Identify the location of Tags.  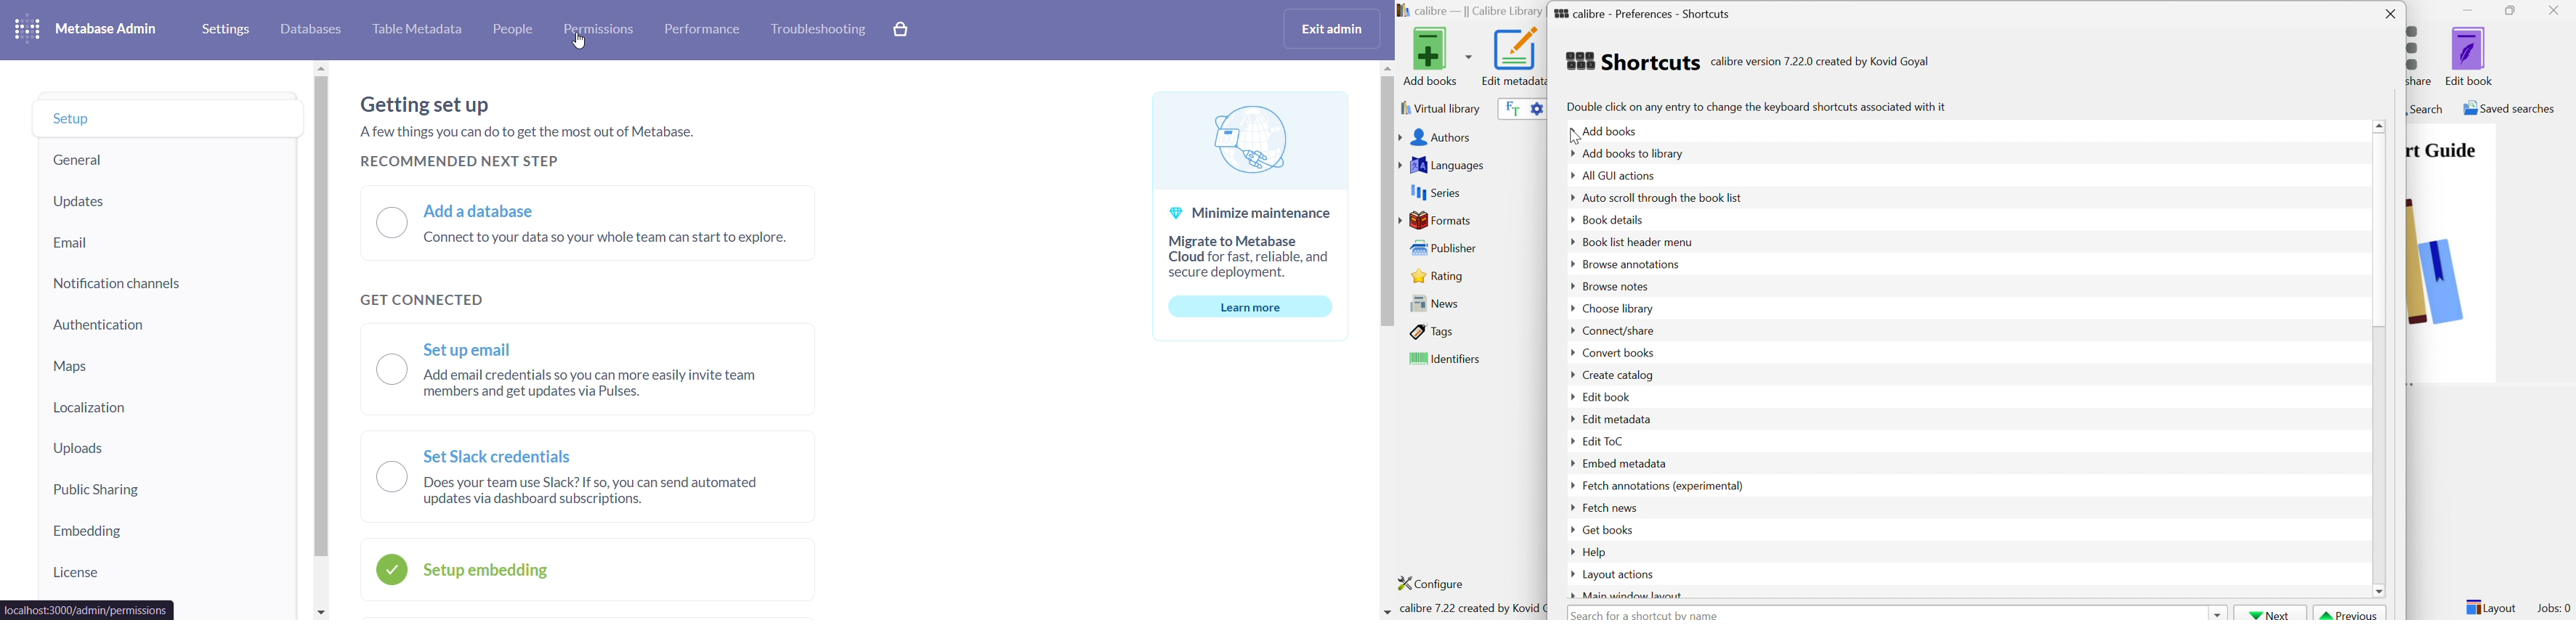
(1432, 331).